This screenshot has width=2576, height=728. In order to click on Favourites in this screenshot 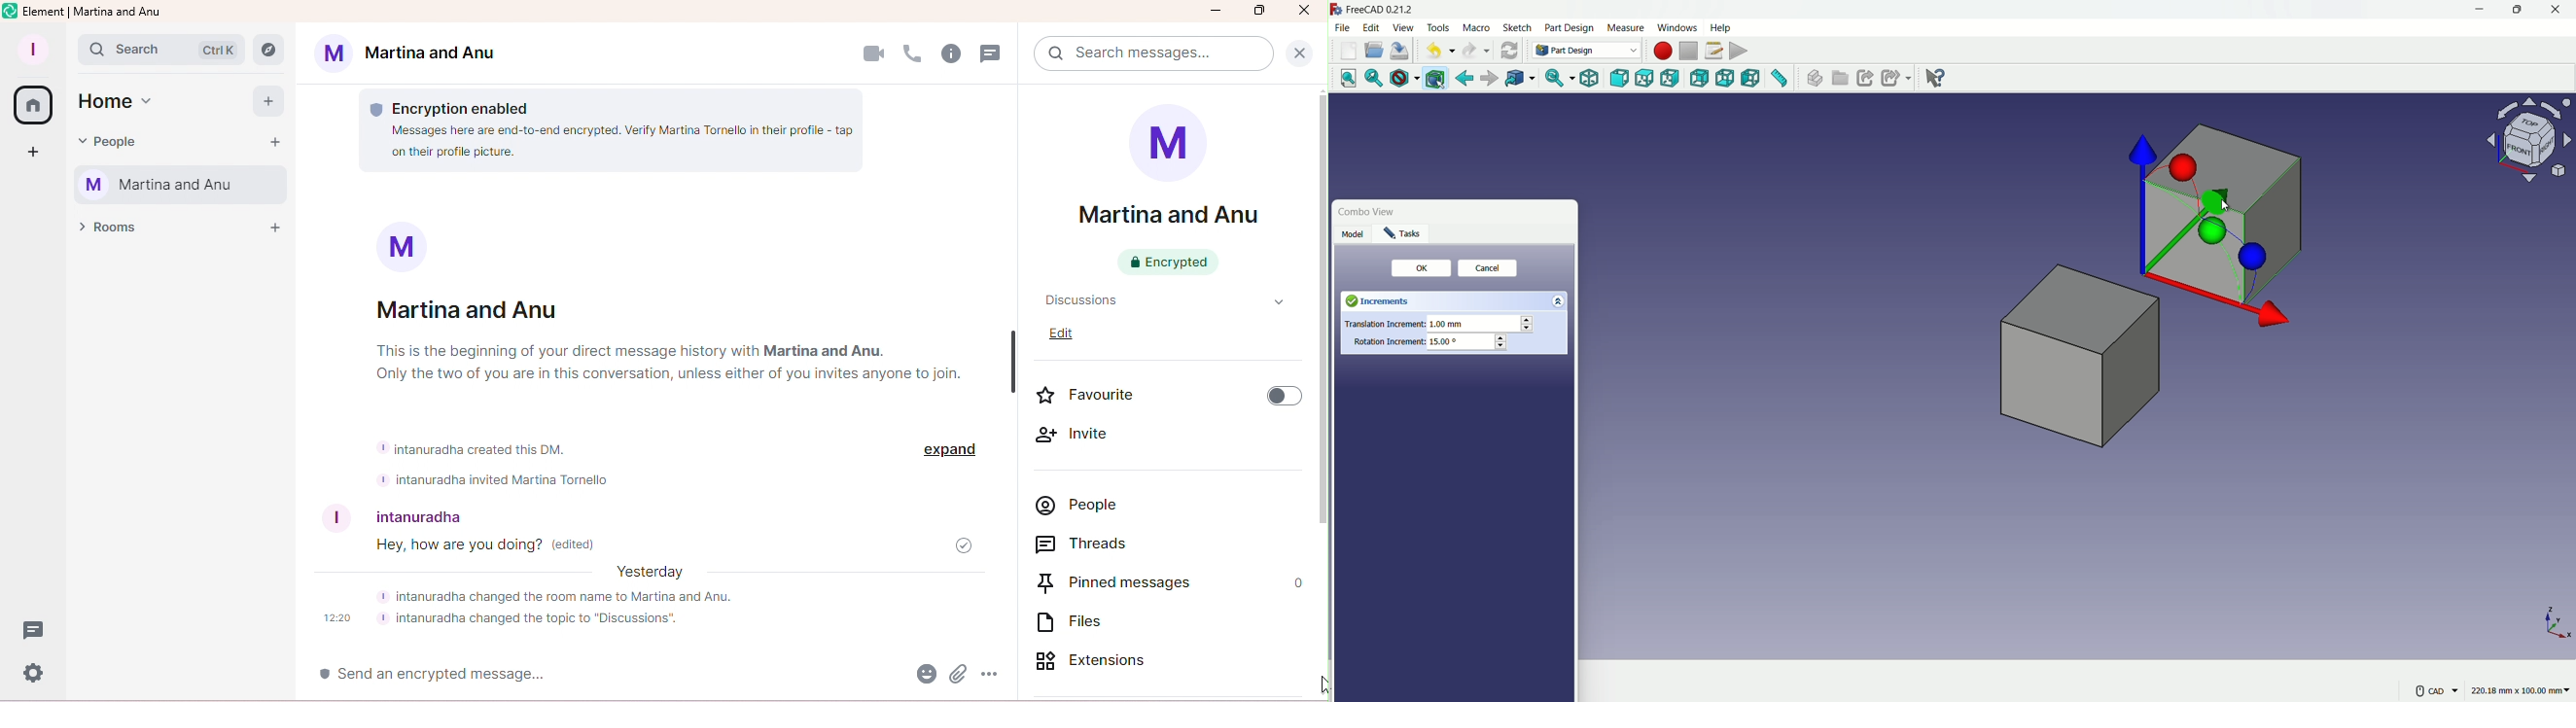, I will do `click(1168, 395)`.